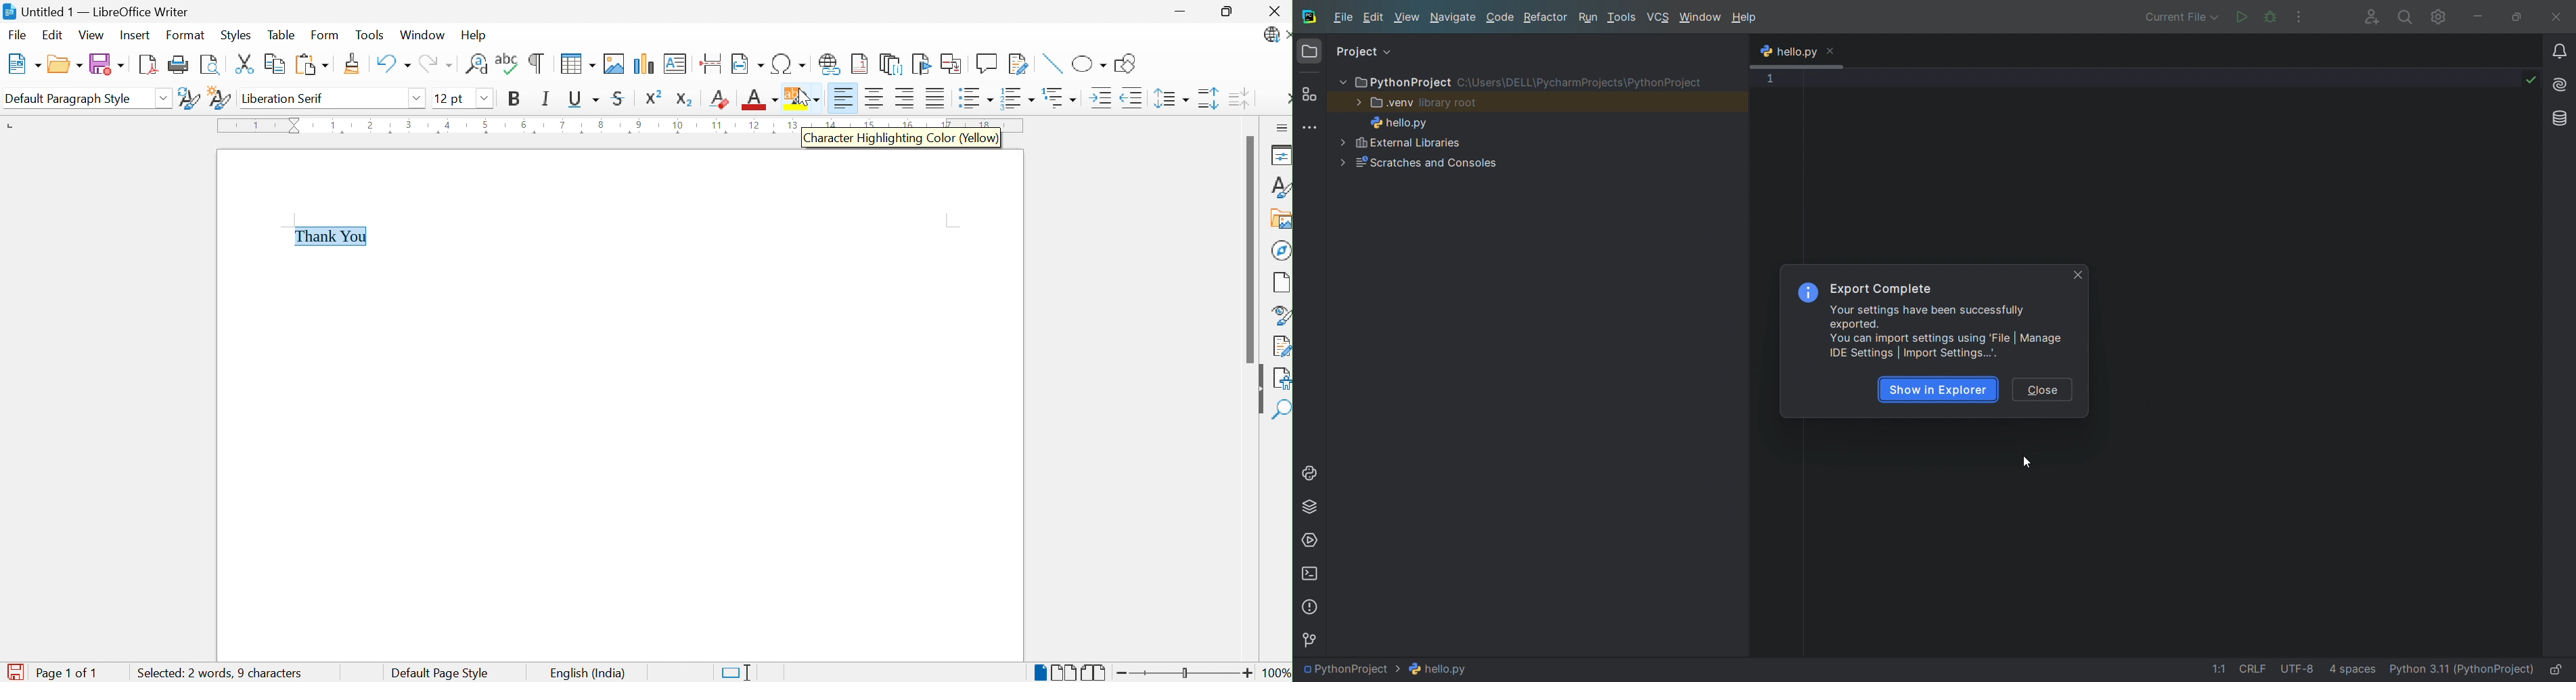 The width and height of the screenshot is (2576, 700). I want to click on Copy, so click(273, 64).